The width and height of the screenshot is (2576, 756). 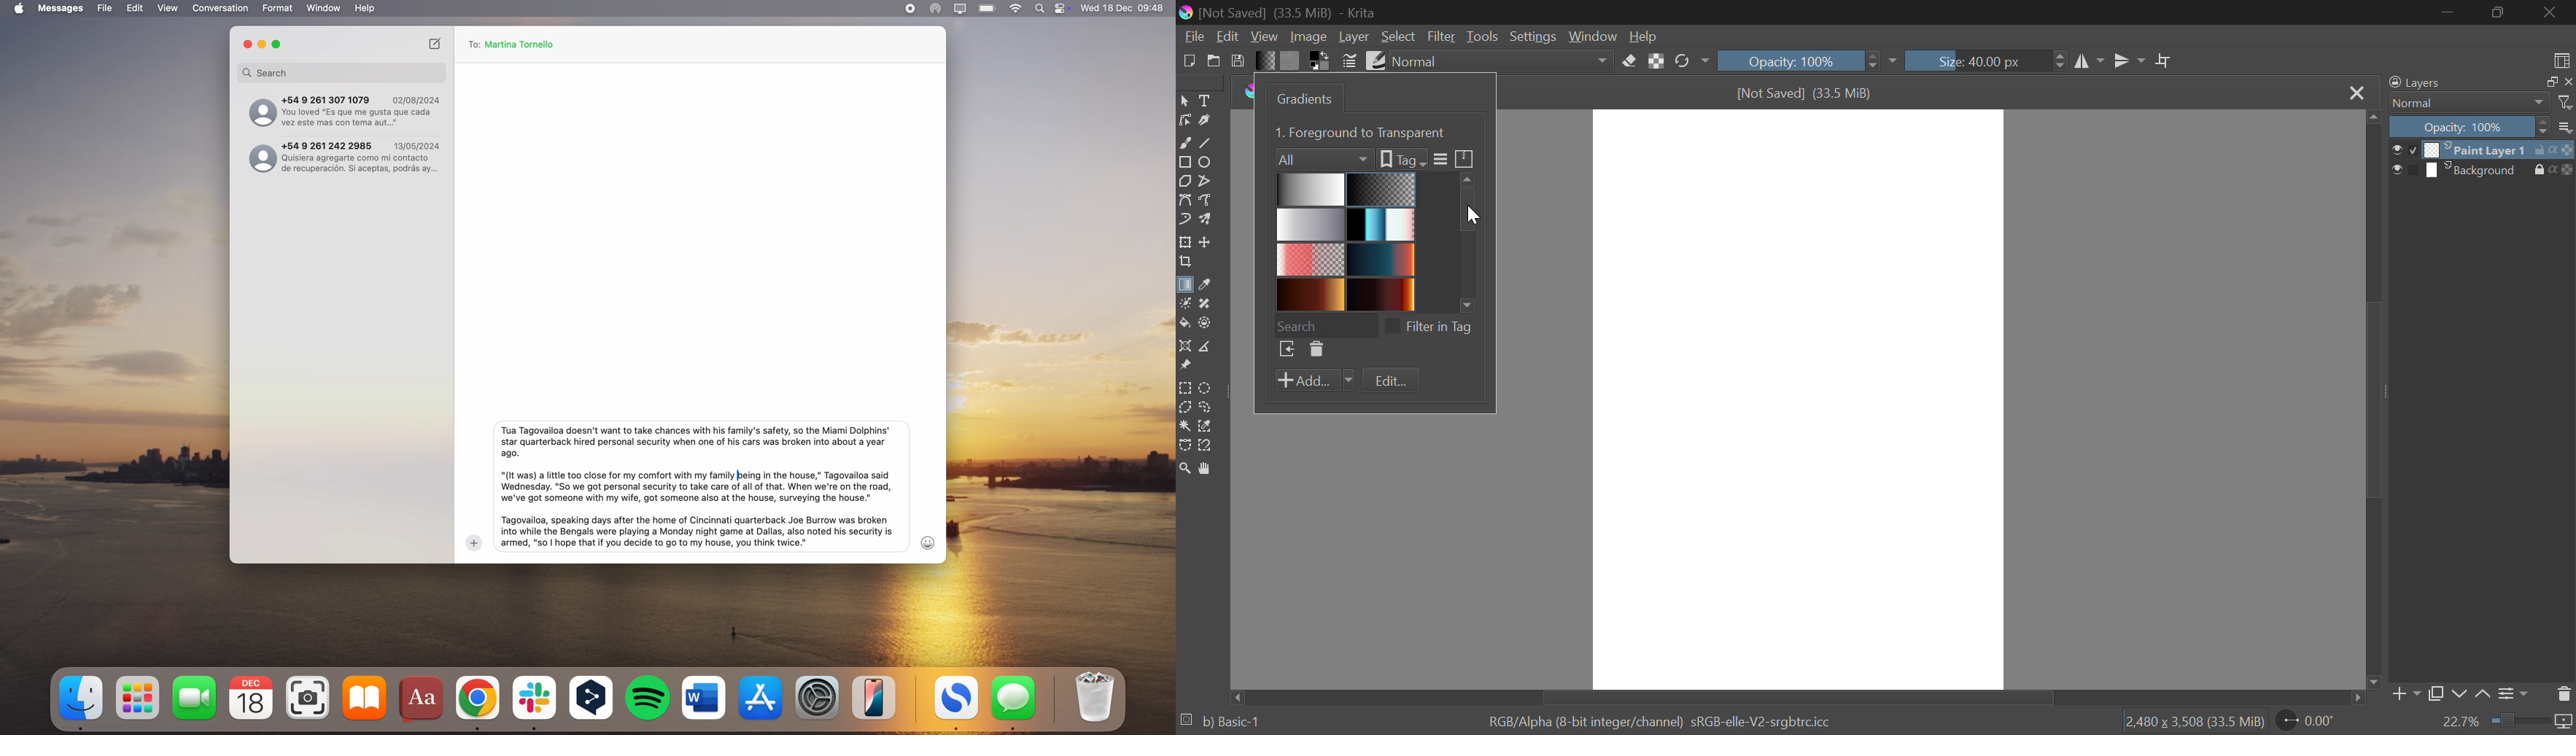 I want to click on help, so click(x=364, y=8).